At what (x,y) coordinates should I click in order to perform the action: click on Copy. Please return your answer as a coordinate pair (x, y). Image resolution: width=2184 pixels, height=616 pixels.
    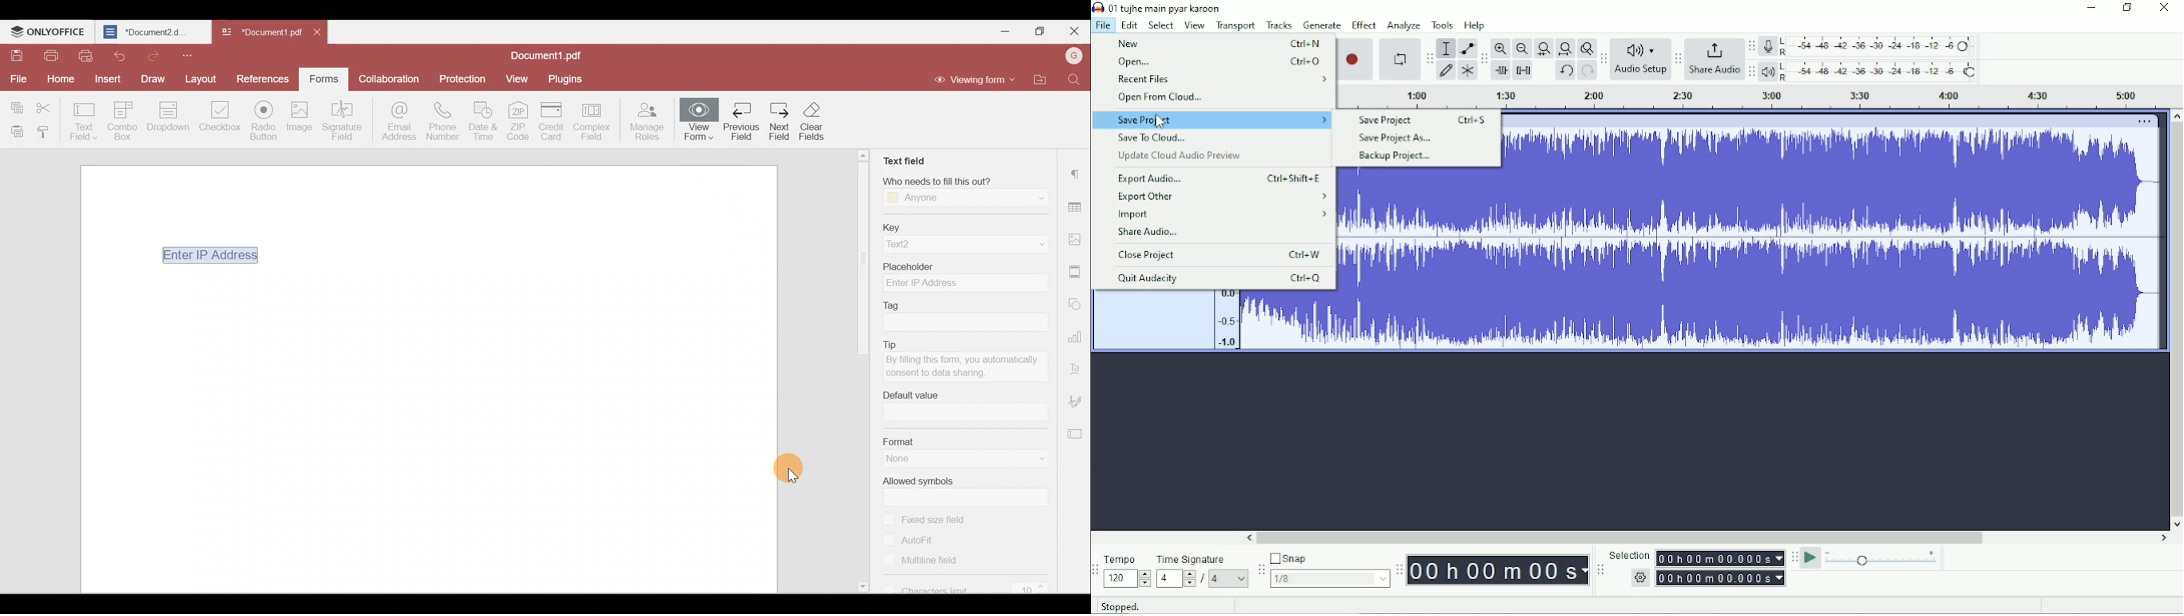
    Looking at the image, I should click on (16, 103).